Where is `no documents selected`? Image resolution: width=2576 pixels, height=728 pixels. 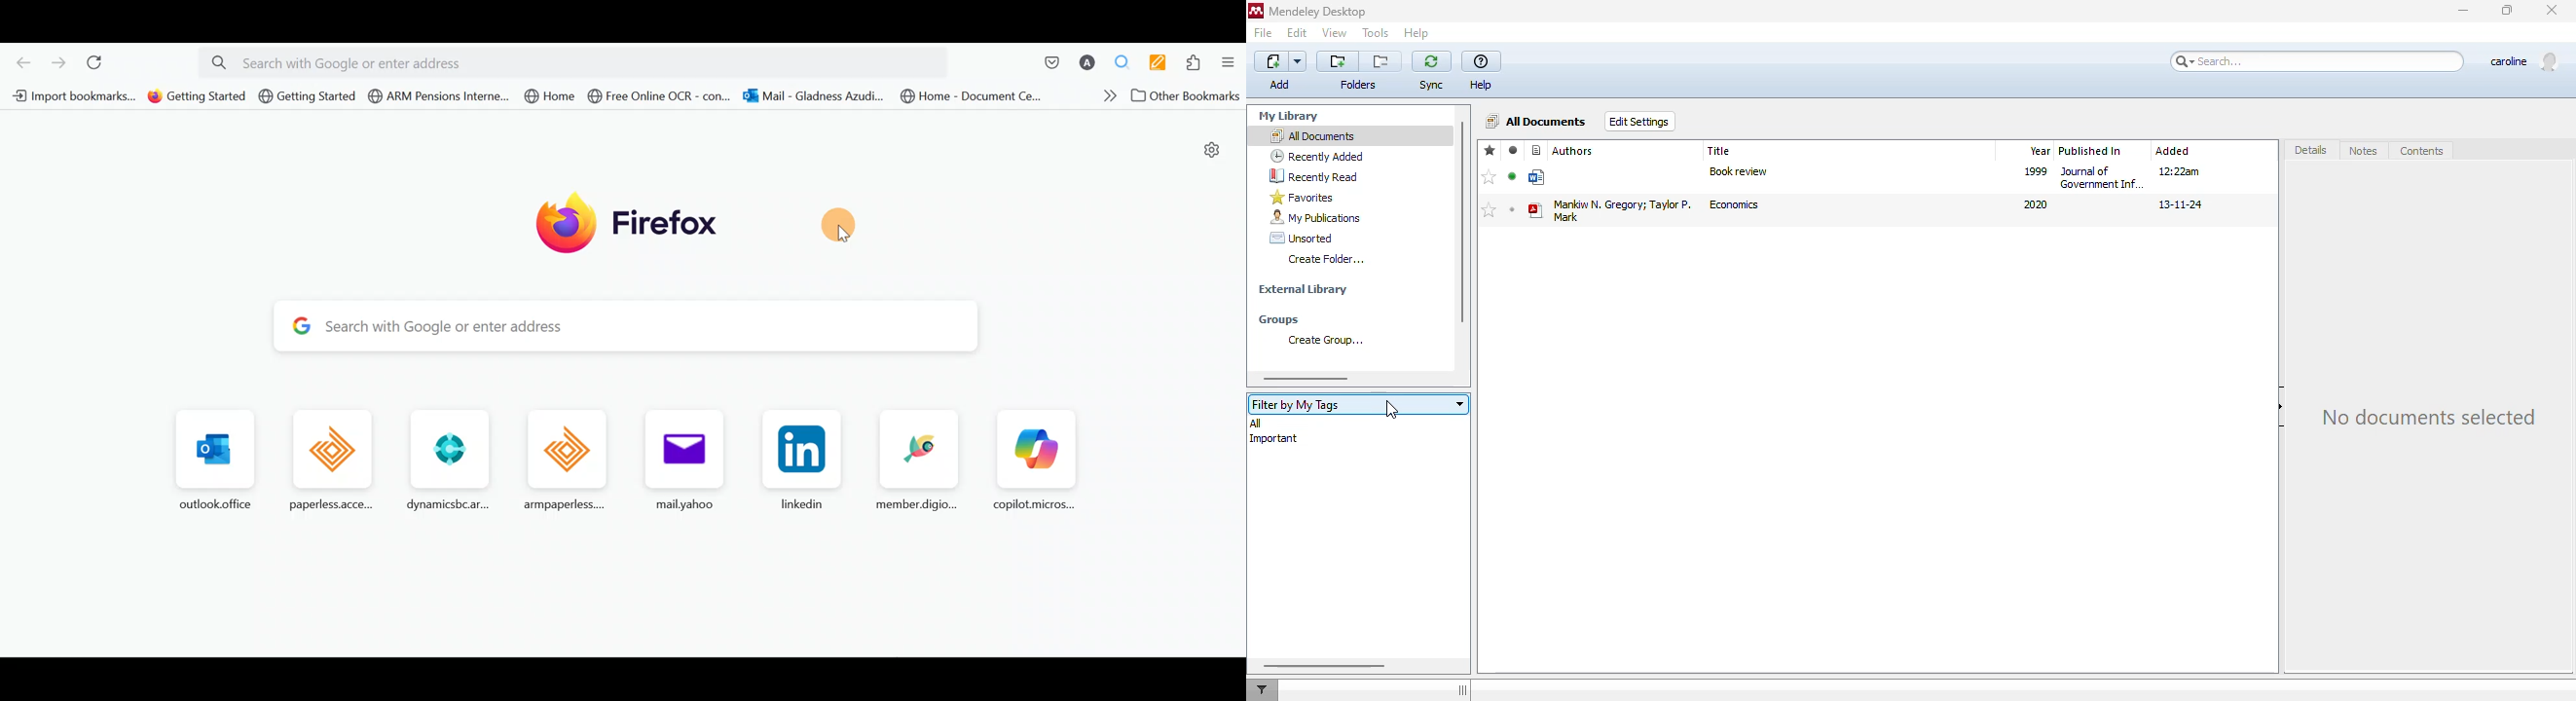 no documents selected is located at coordinates (2429, 415).